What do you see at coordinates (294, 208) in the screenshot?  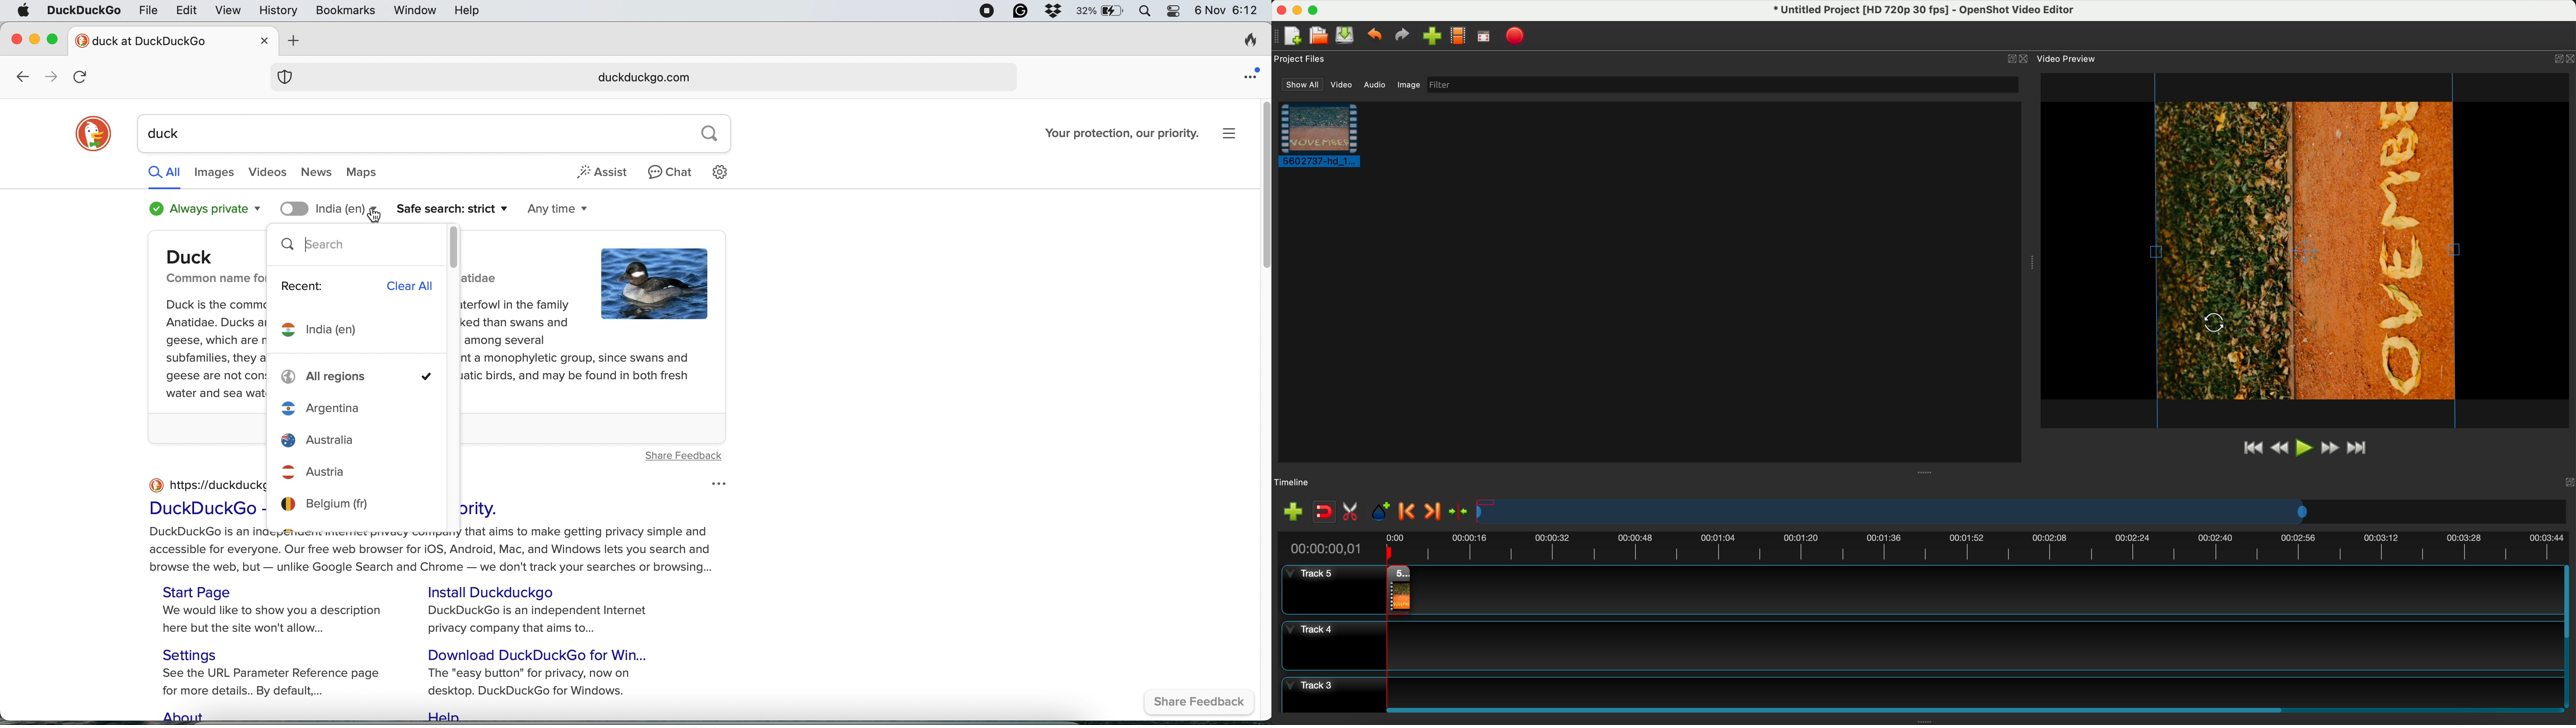 I see `toggle location` at bounding box center [294, 208].